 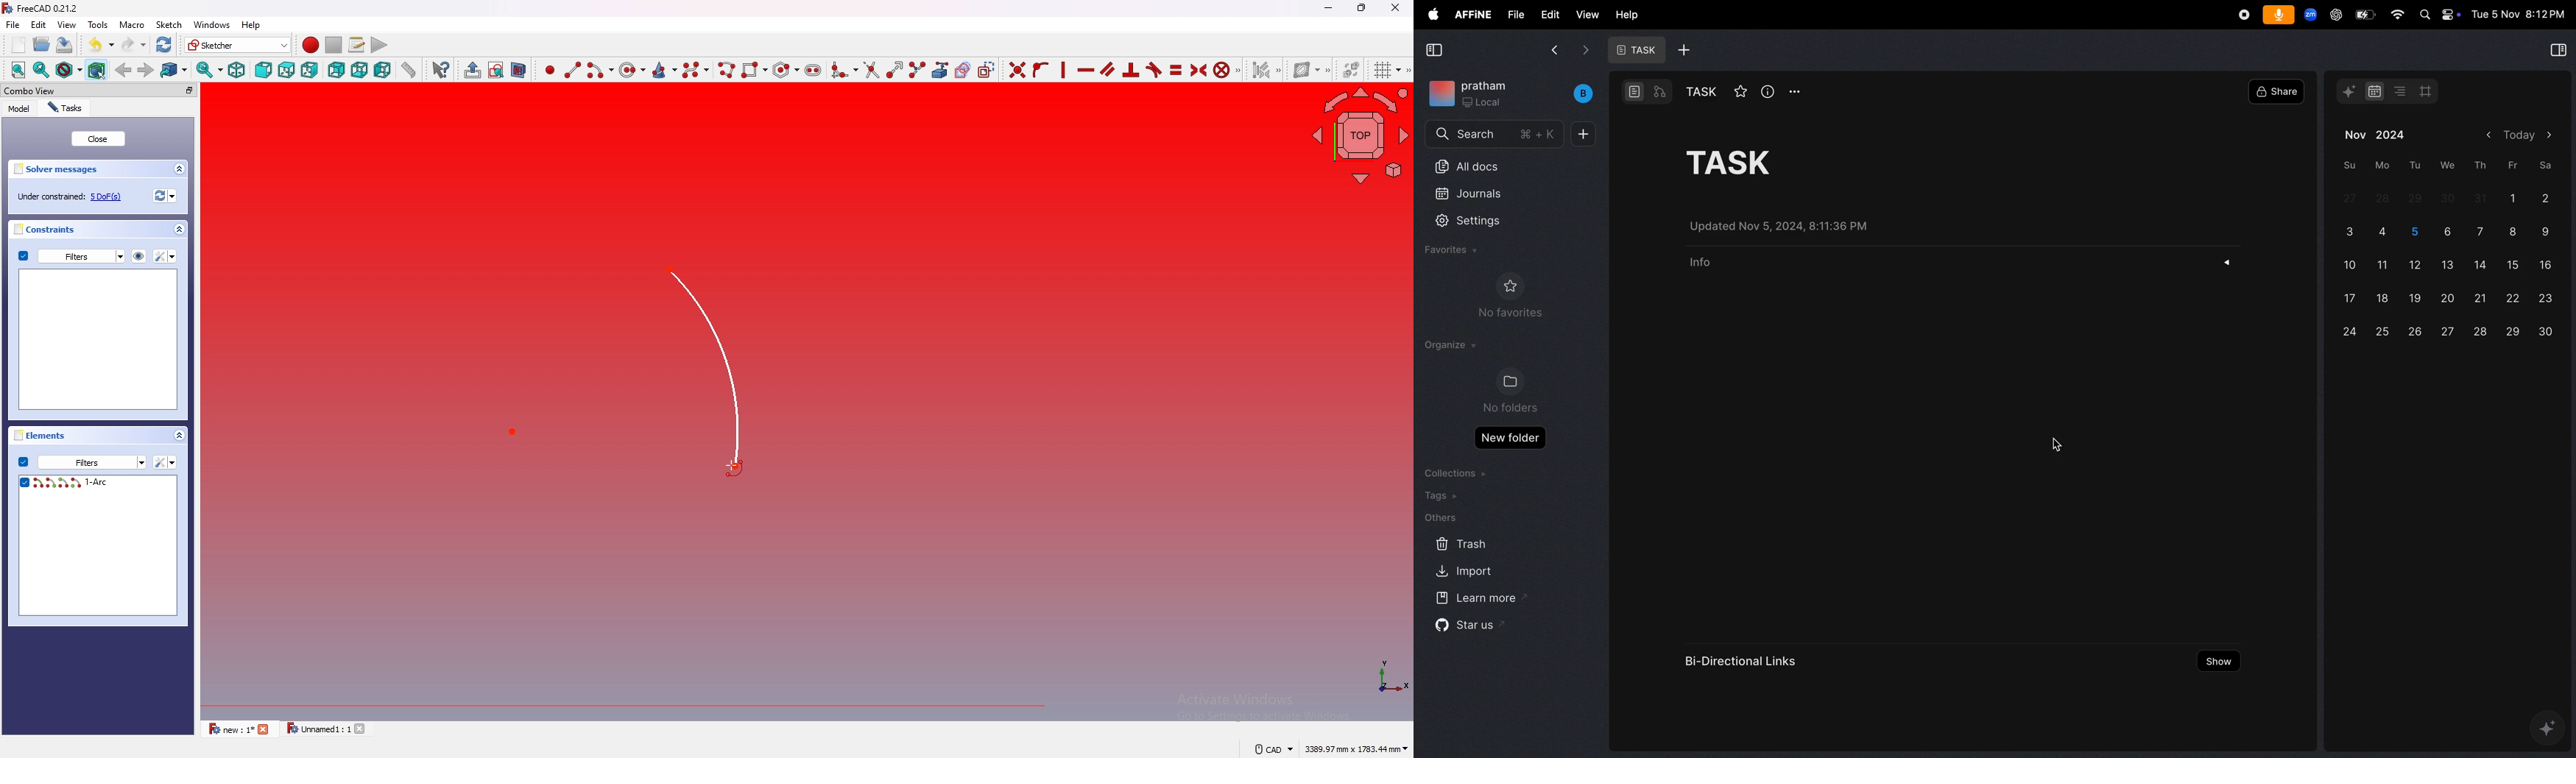 I want to click on filters, so click(x=72, y=255).